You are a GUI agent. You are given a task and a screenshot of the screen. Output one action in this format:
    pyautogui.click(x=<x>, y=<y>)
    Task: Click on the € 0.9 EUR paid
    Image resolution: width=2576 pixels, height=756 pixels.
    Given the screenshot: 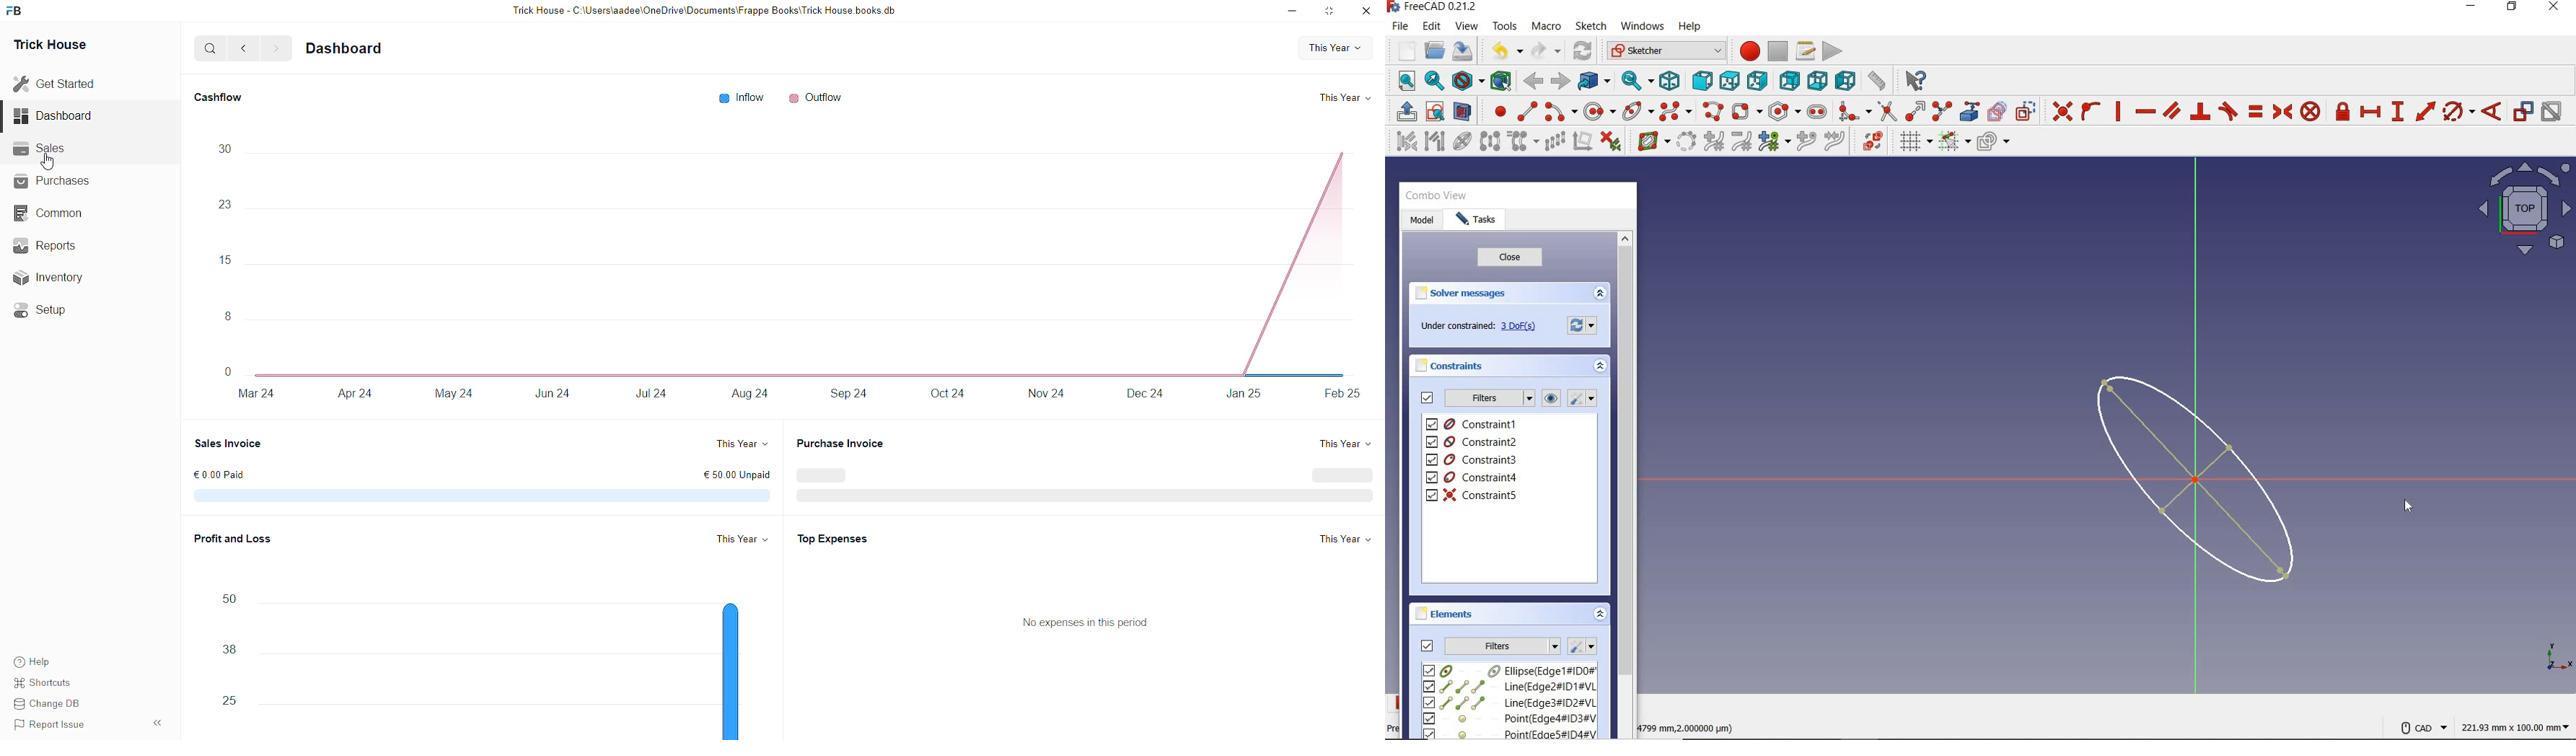 What is the action you would take?
    pyautogui.click(x=221, y=476)
    